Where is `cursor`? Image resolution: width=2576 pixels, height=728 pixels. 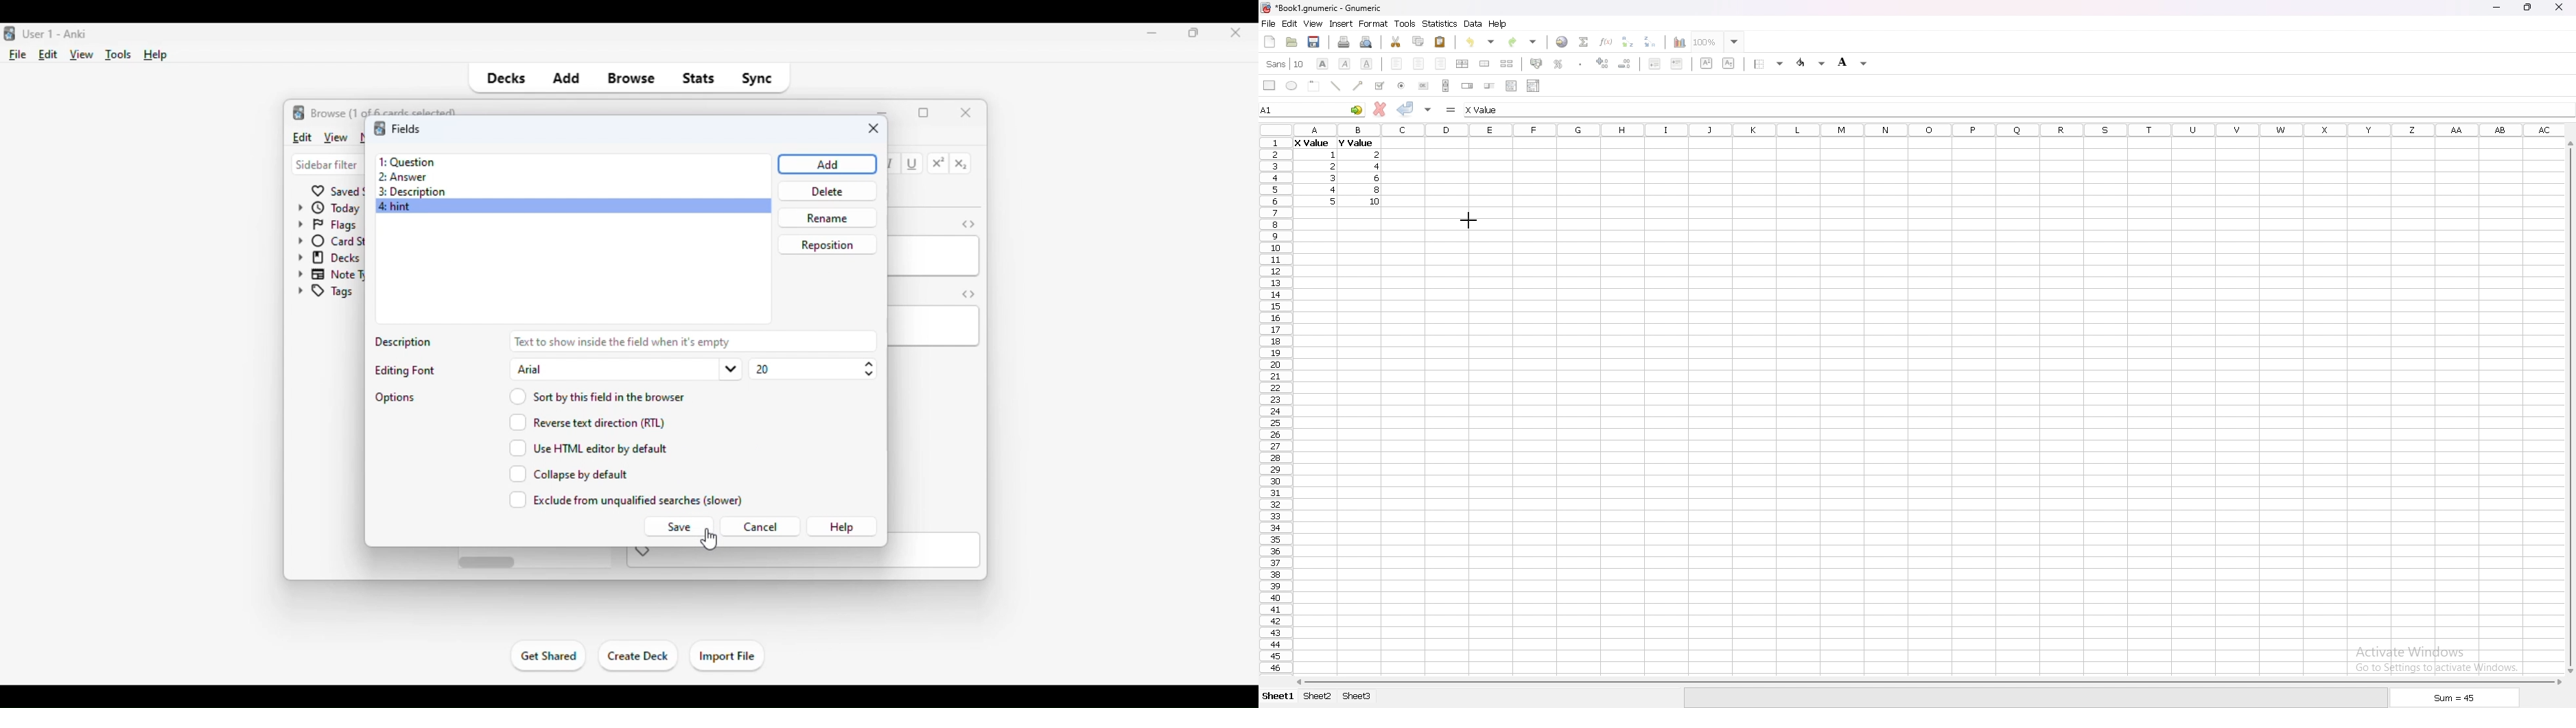 cursor is located at coordinates (1471, 220).